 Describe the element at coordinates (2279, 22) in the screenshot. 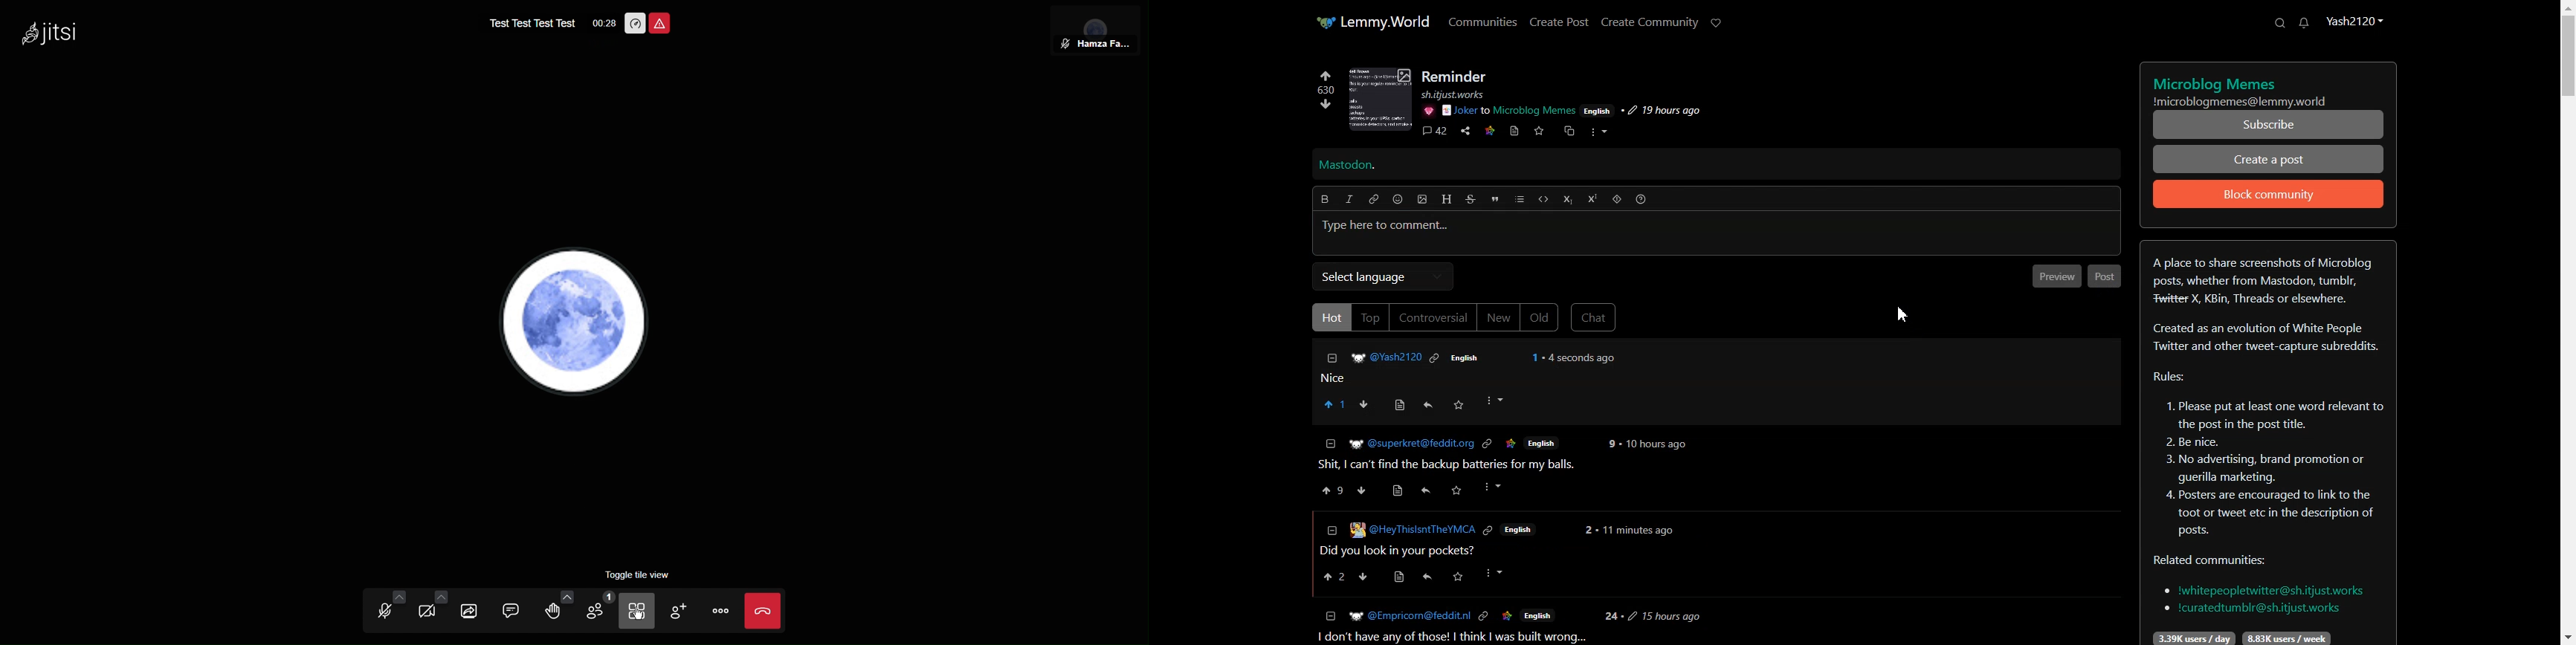

I see `Search` at that location.